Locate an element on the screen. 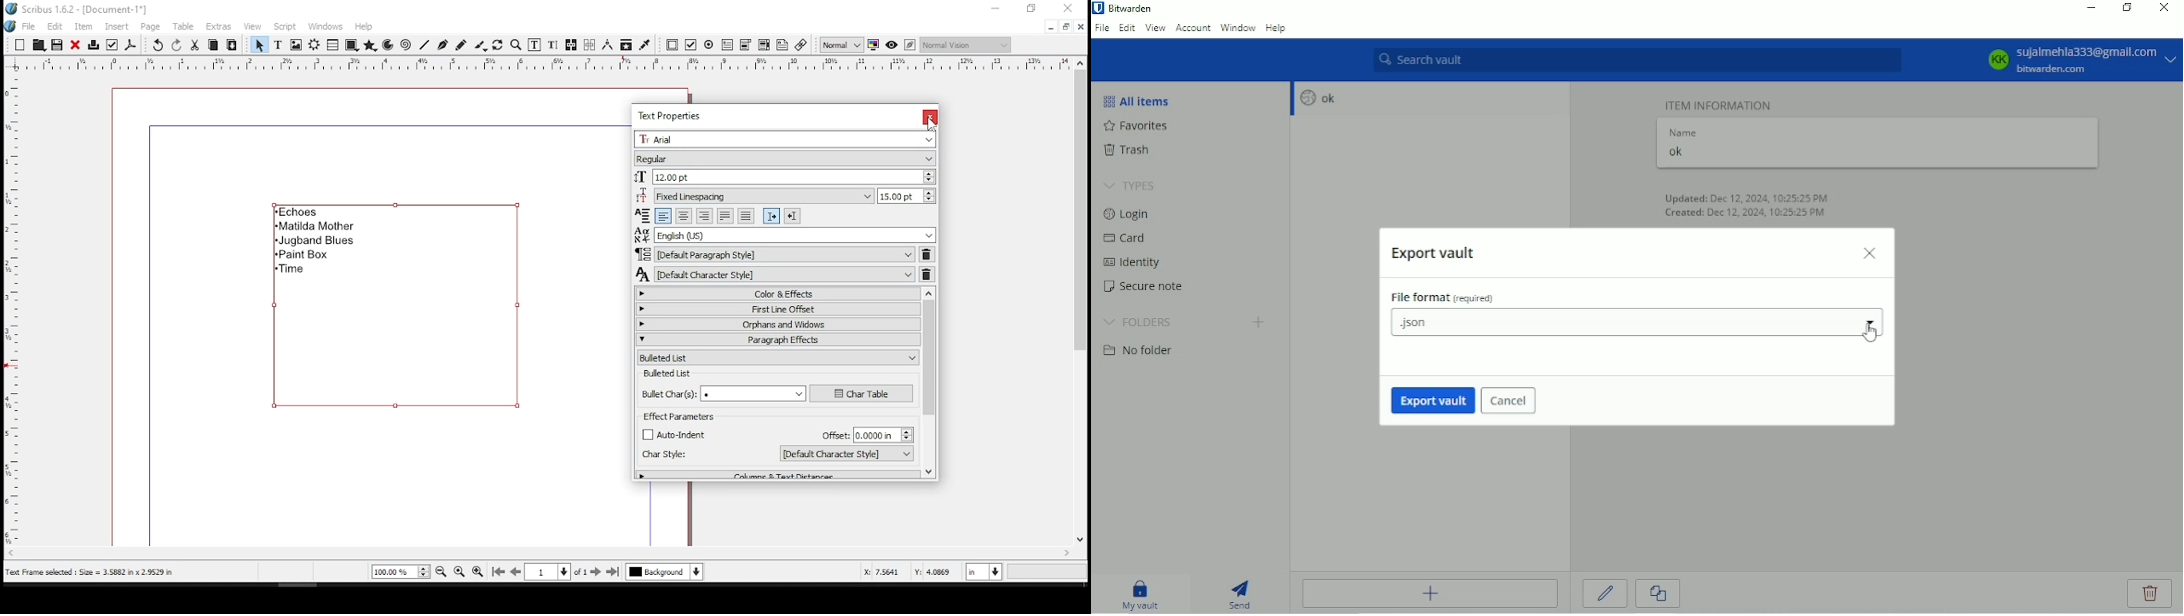 This screenshot has width=2184, height=616. delete character style is located at coordinates (927, 274).